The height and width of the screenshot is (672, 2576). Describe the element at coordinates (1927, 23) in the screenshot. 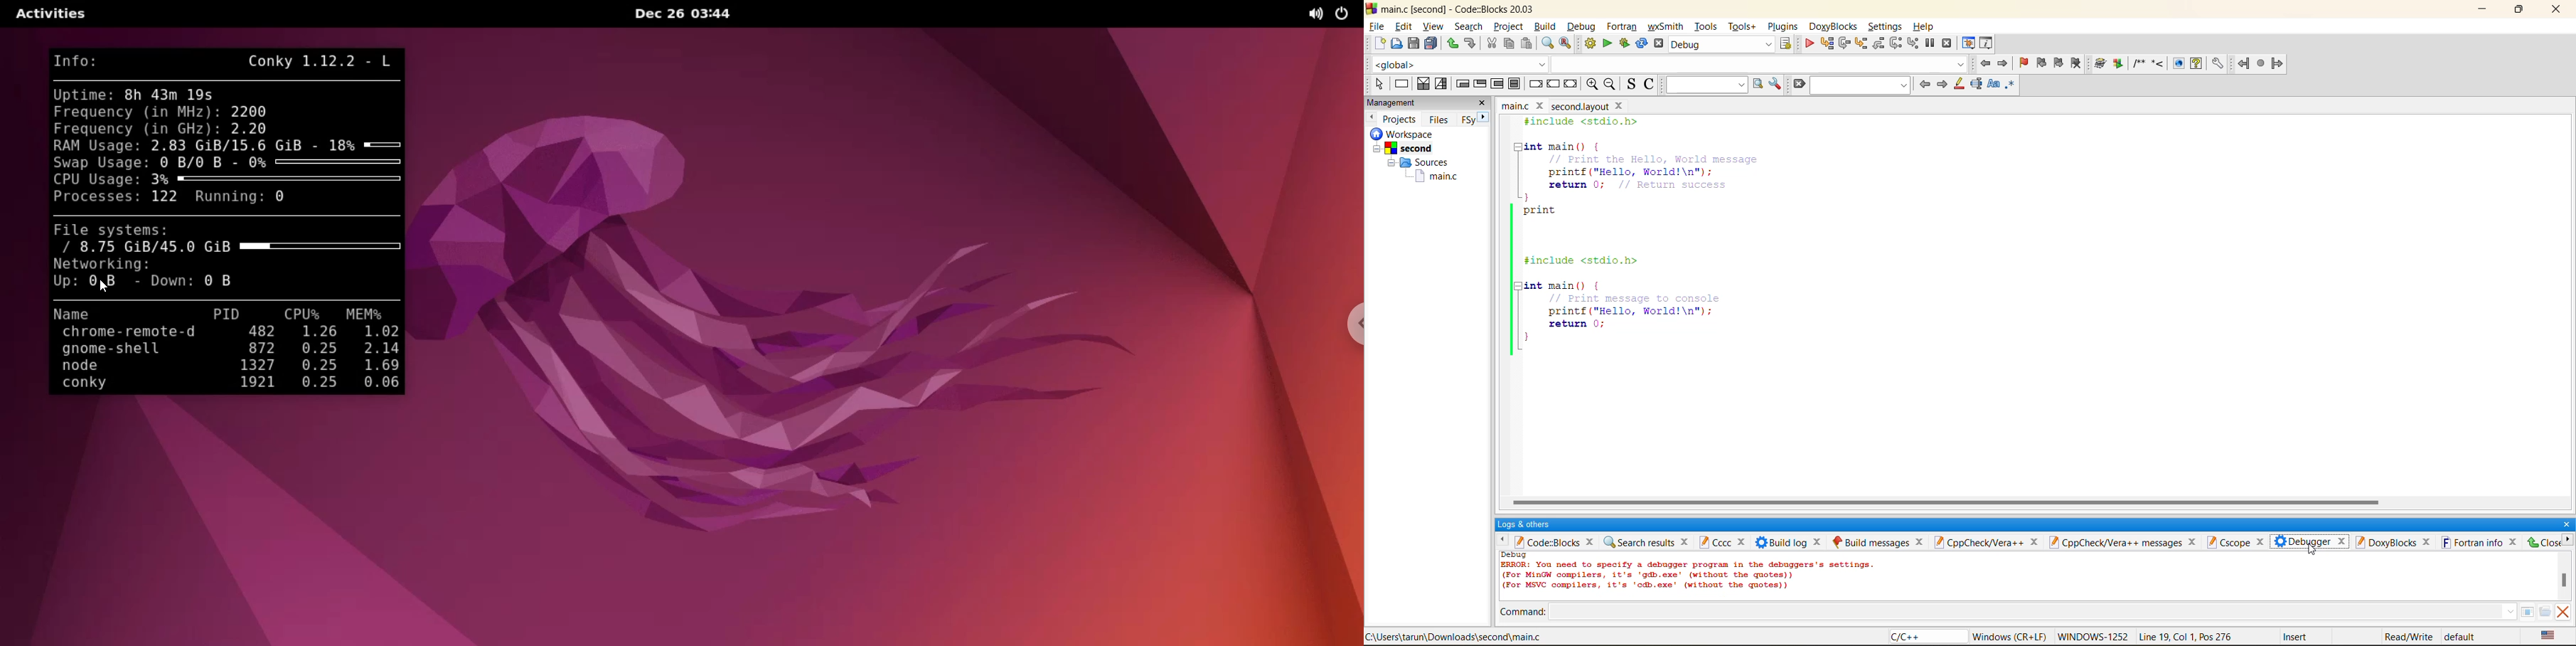

I see `help` at that location.